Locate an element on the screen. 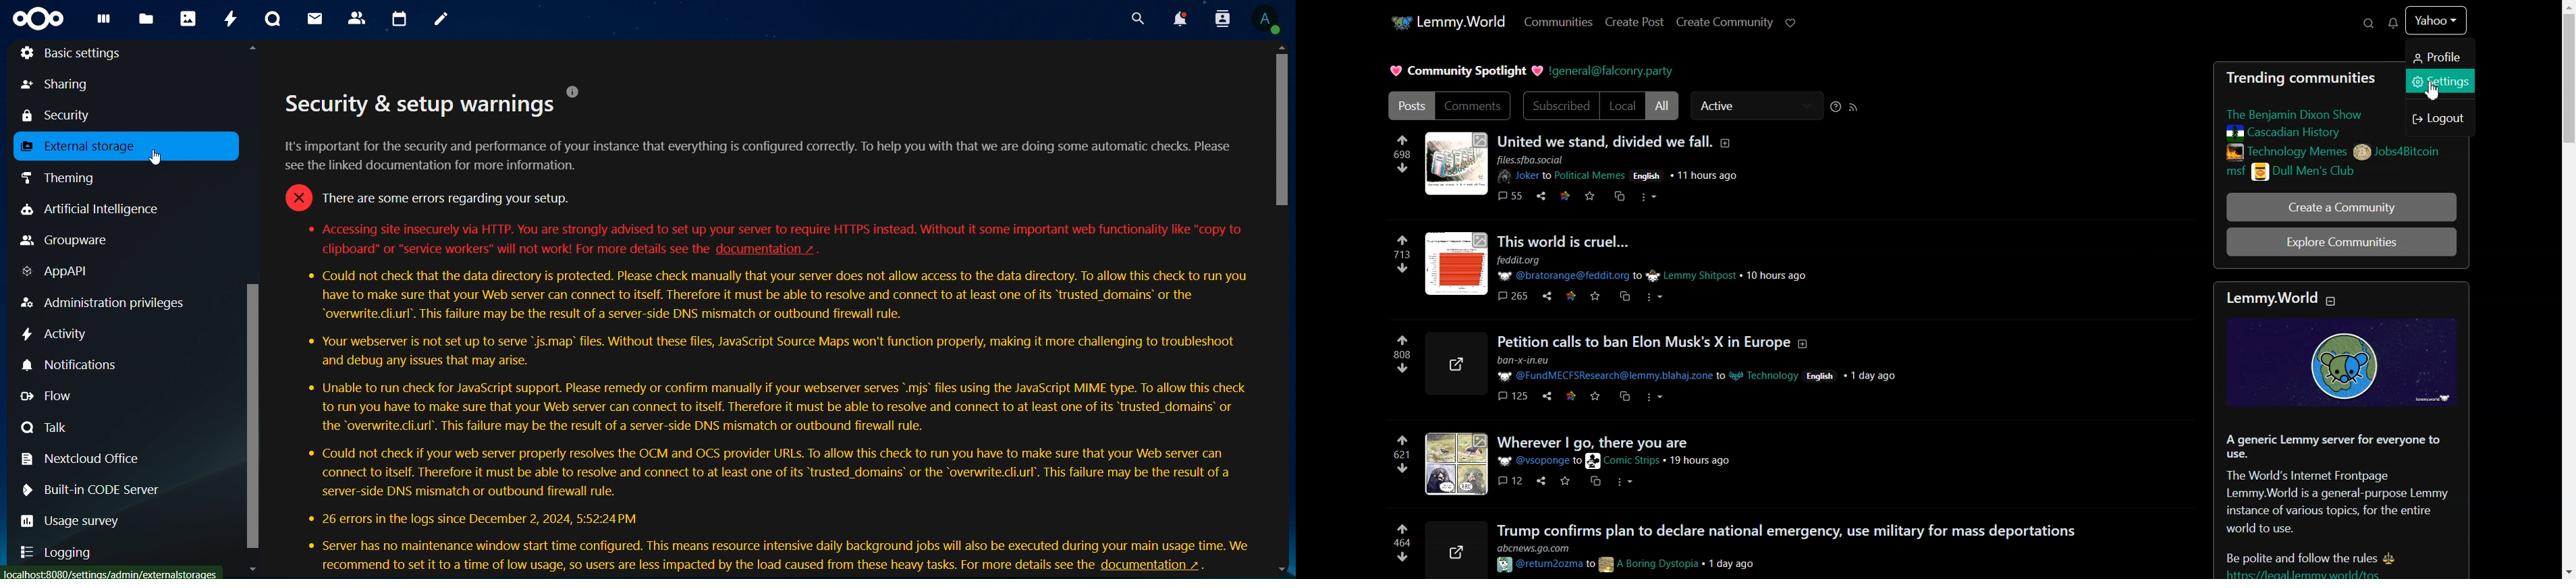 Image resolution: width=2576 pixels, height=588 pixels. notifications is located at coordinates (1181, 18).